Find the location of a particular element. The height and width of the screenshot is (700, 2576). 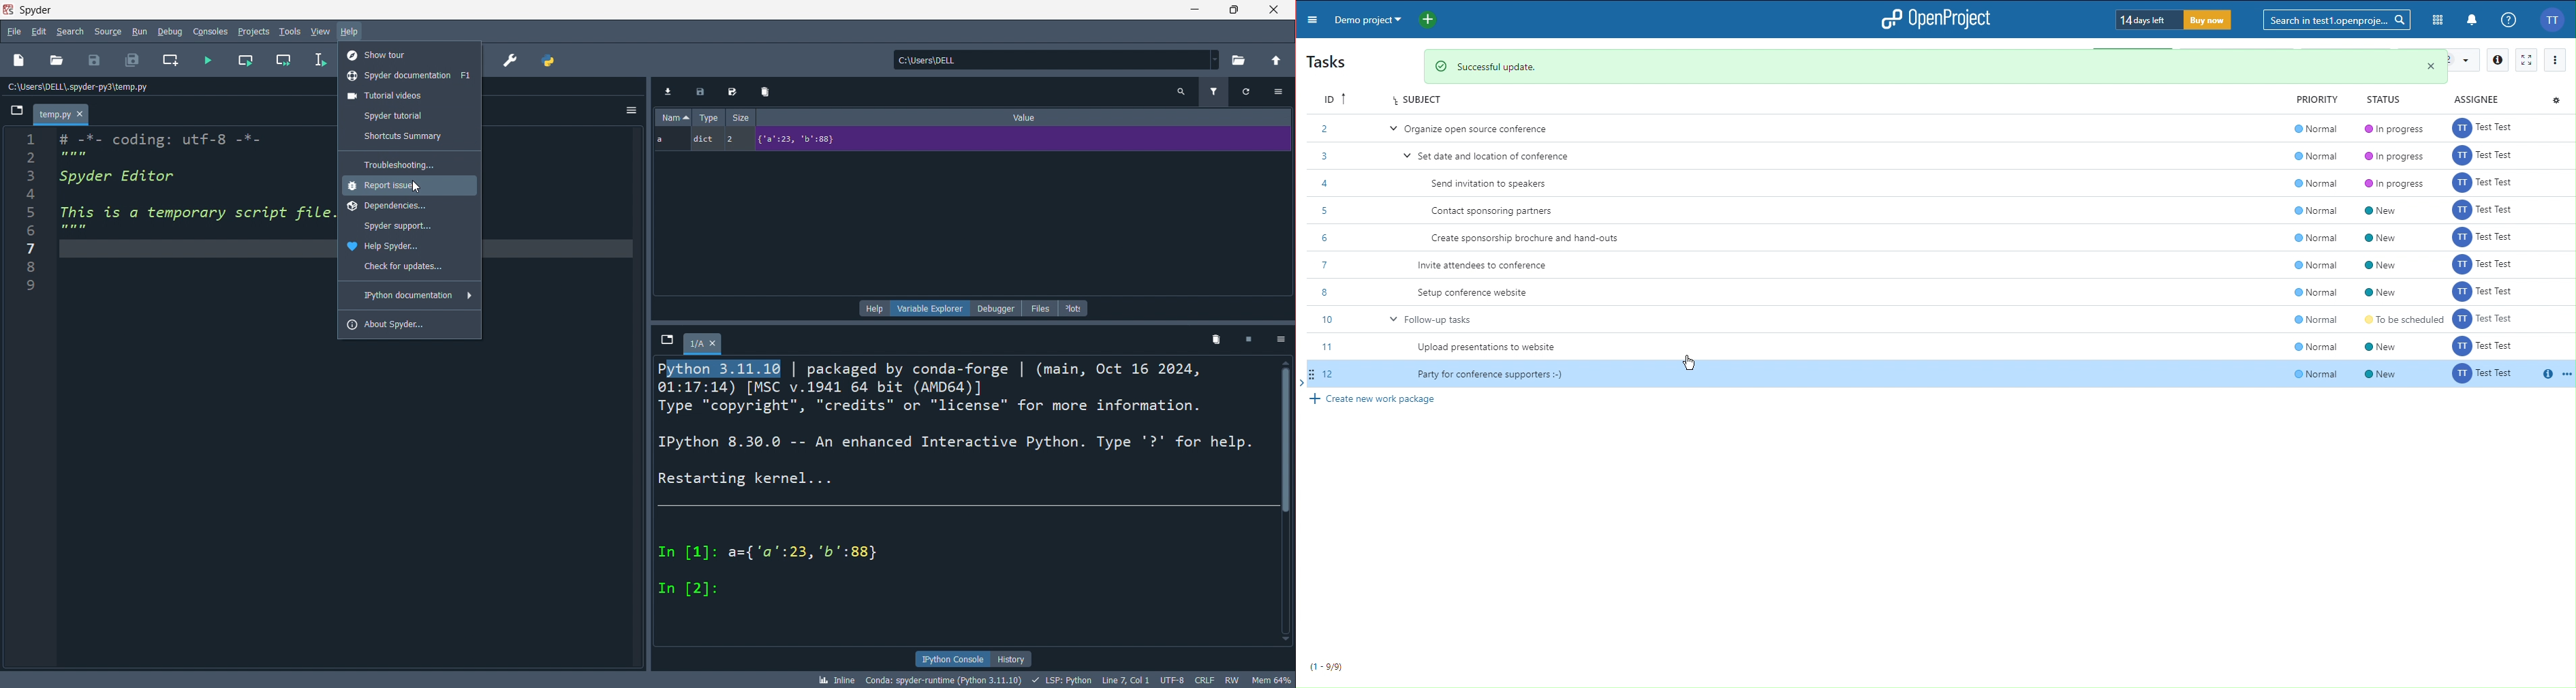

debug is located at coordinates (169, 32).